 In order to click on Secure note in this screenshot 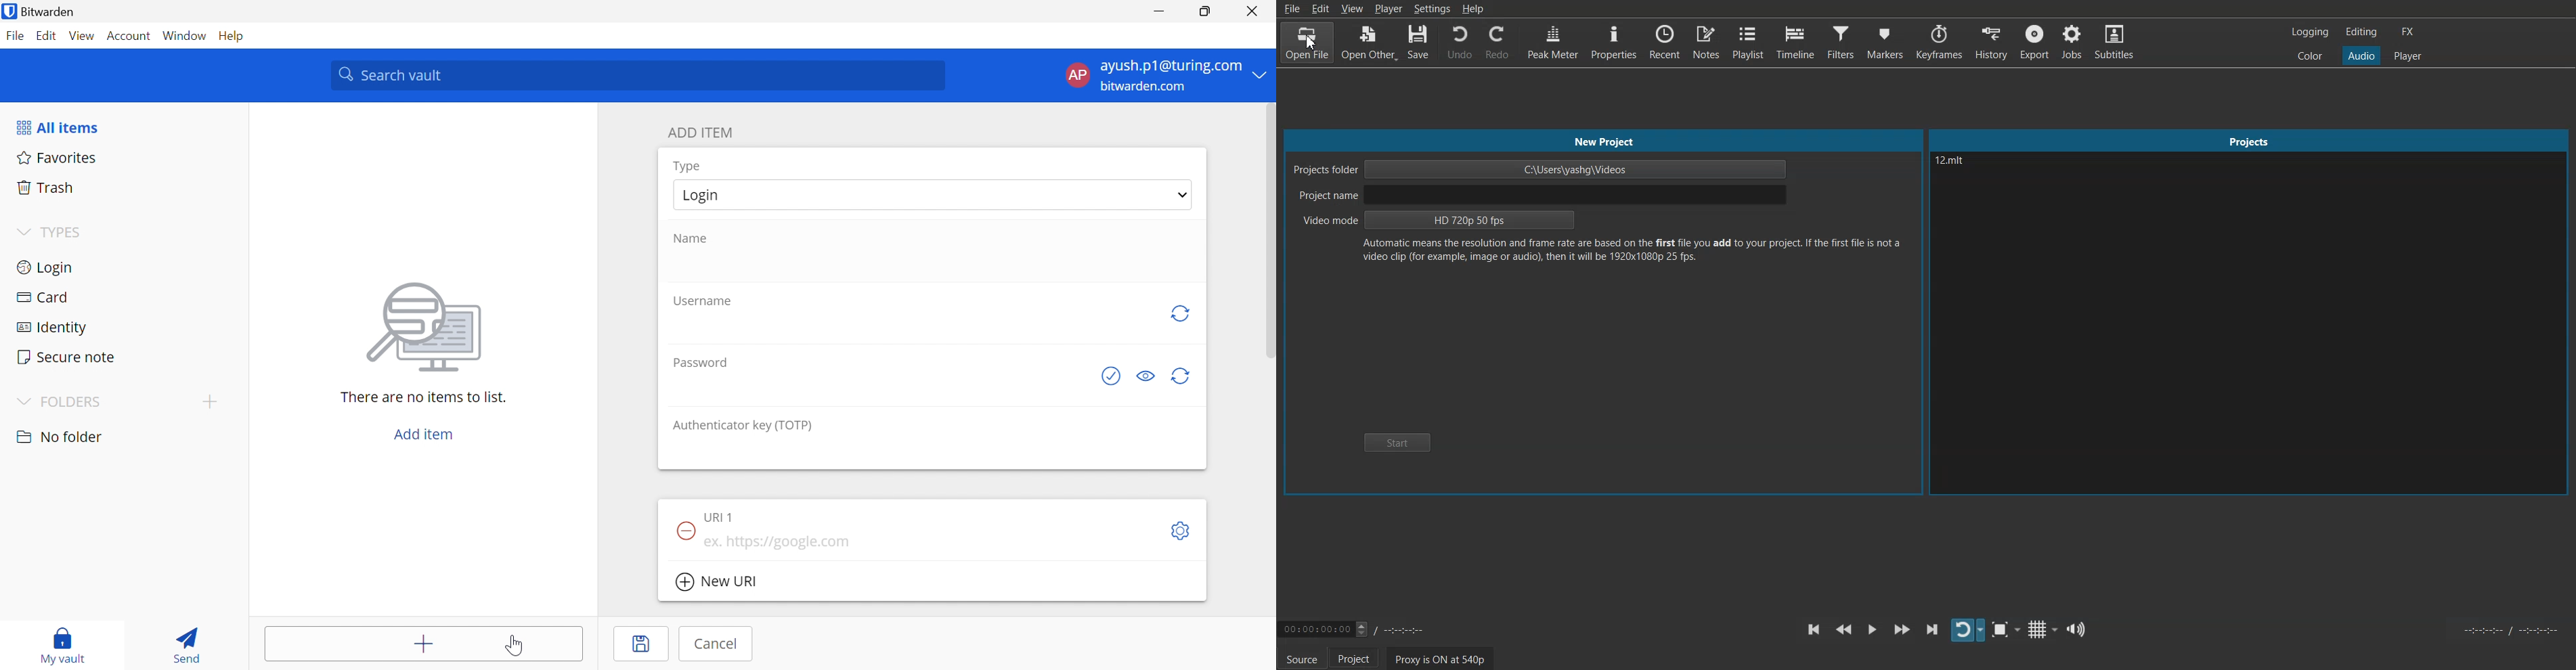, I will do `click(67, 356)`.